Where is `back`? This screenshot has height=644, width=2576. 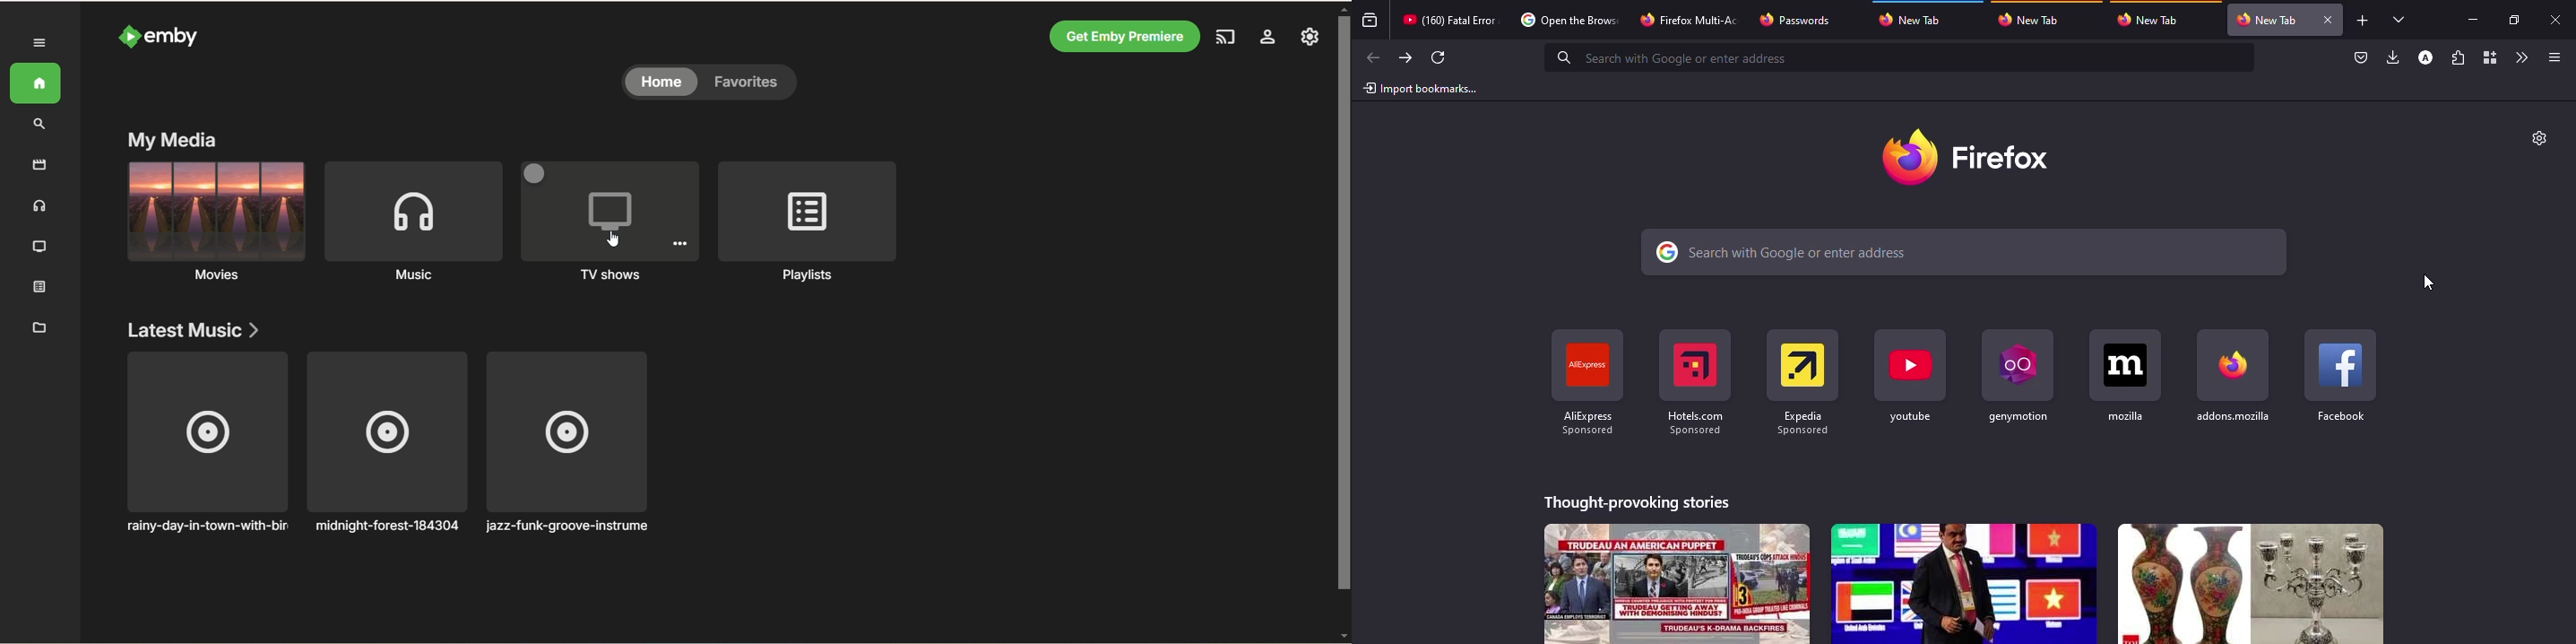
back is located at coordinates (1372, 57).